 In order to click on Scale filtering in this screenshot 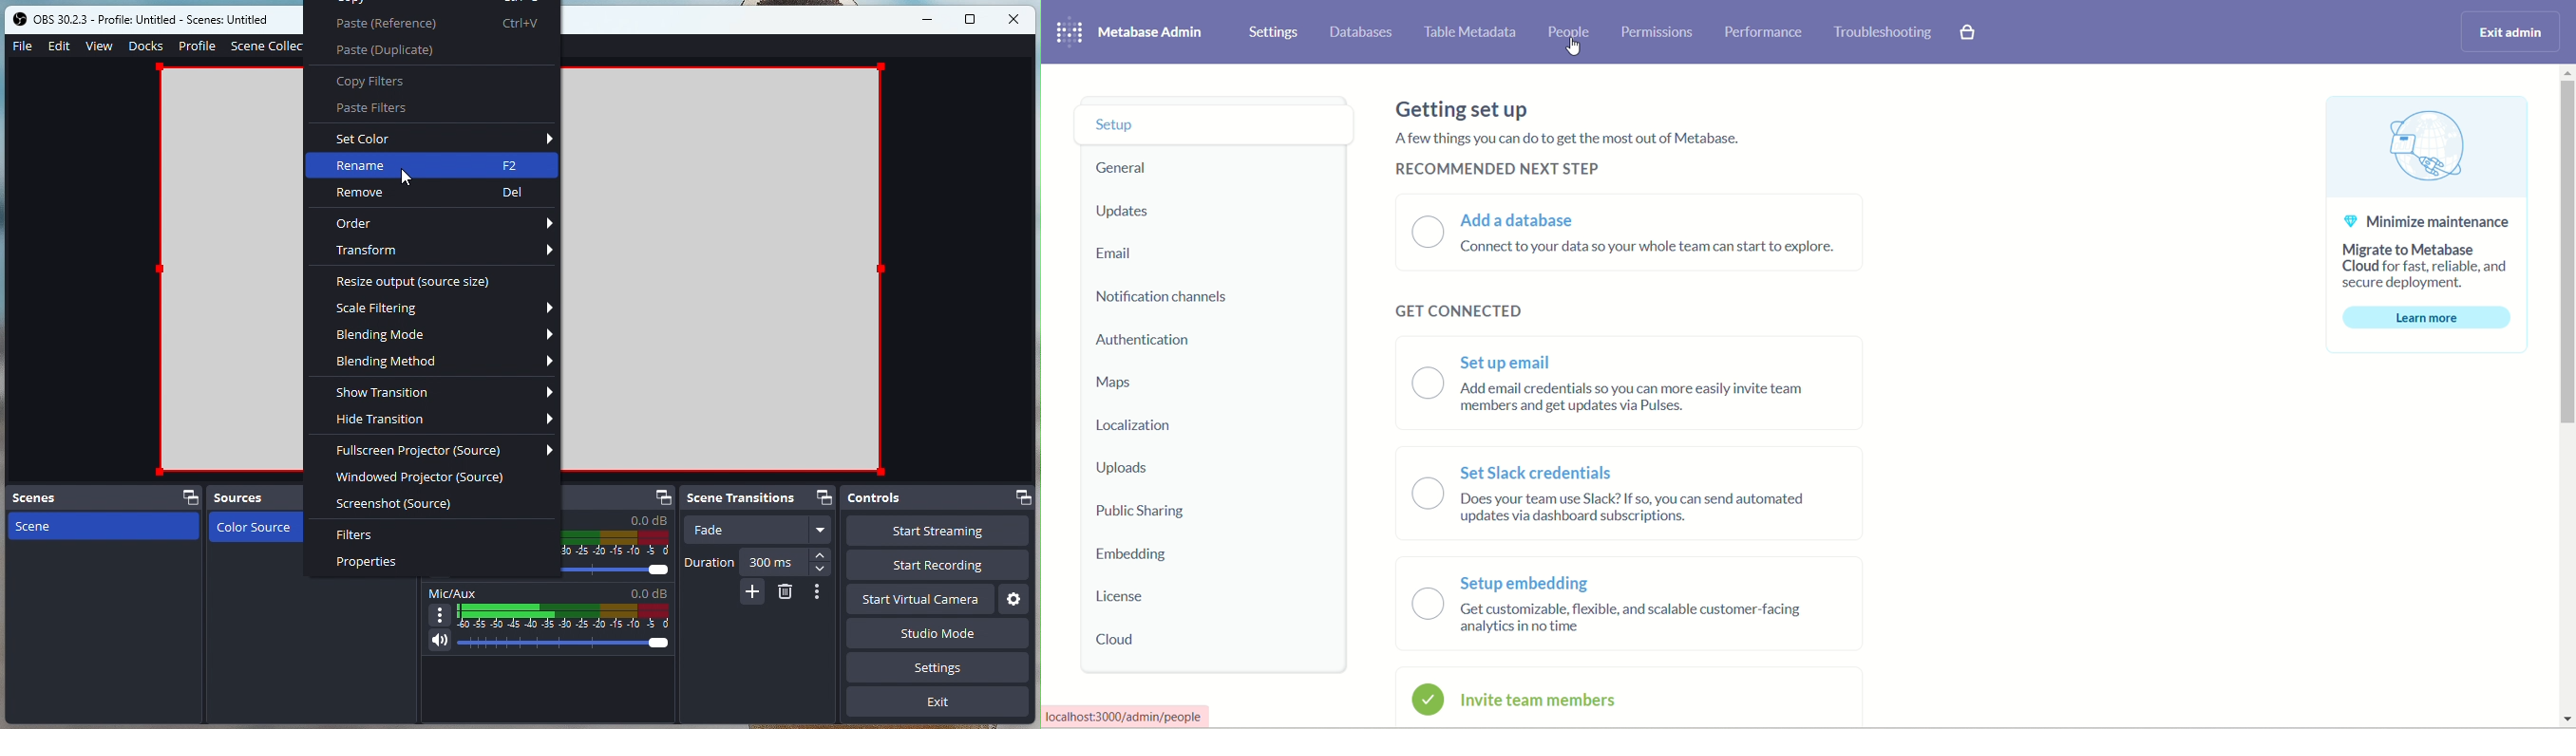, I will do `click(445, 308)`.